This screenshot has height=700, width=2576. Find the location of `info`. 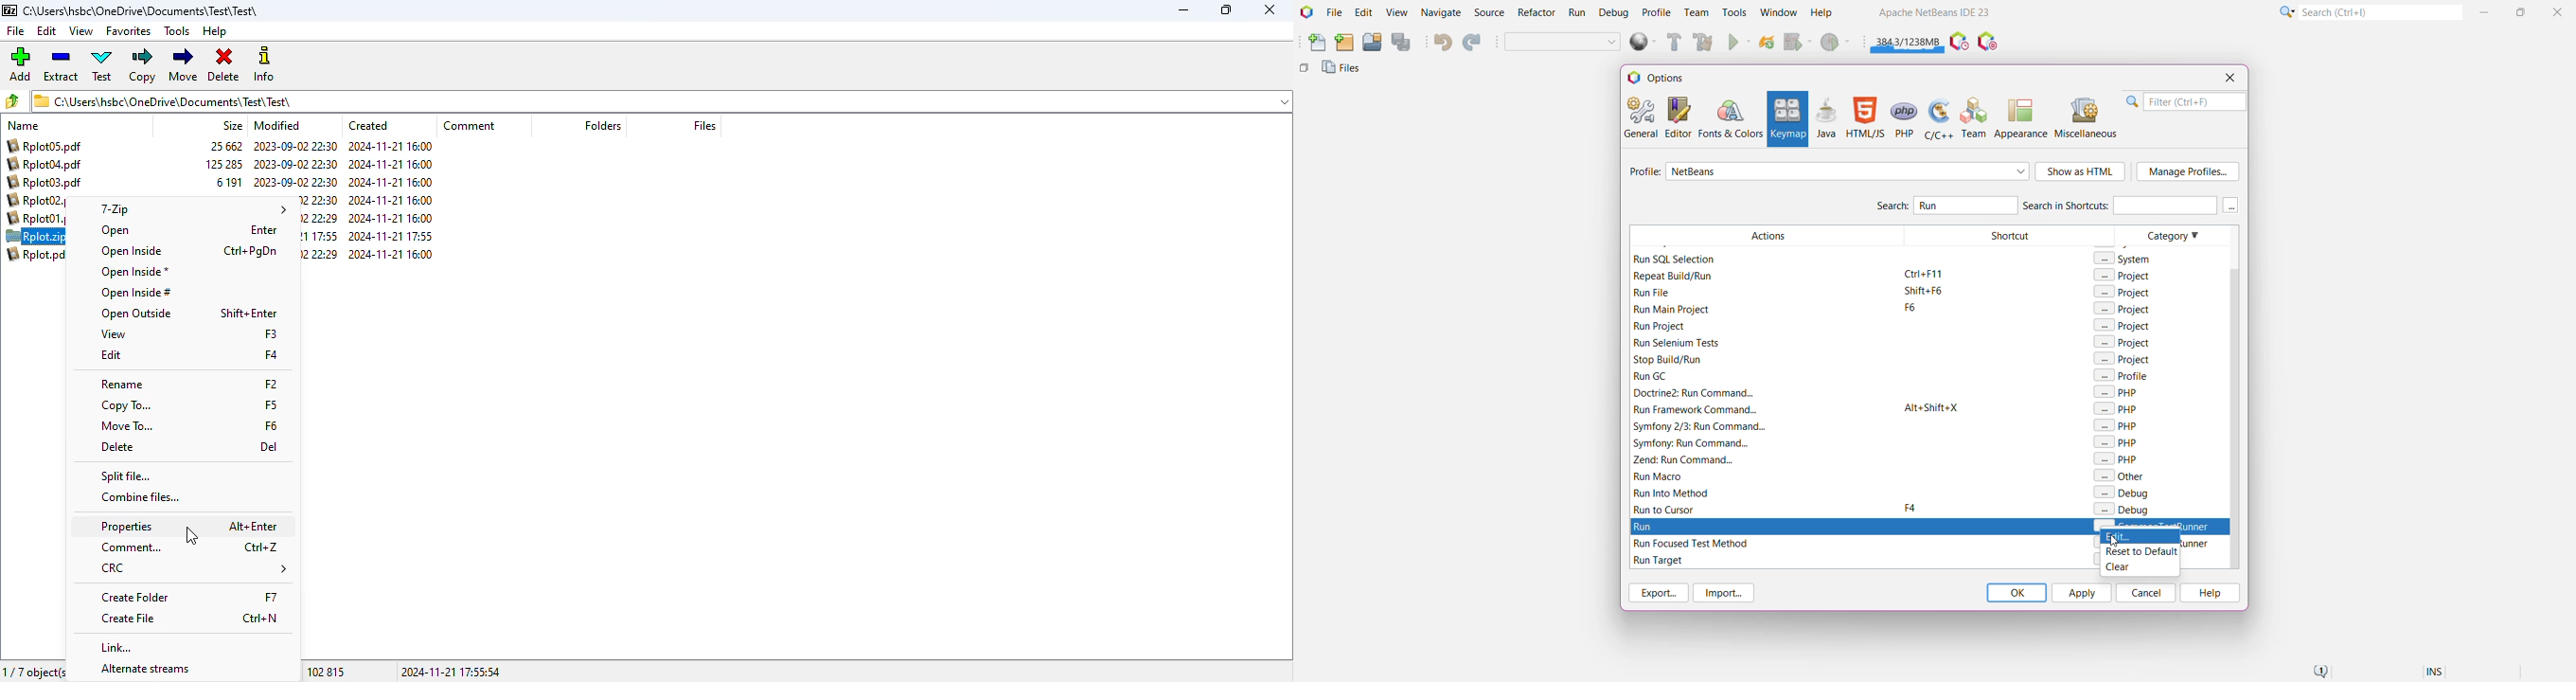

info is located at coordinates (266, 63).